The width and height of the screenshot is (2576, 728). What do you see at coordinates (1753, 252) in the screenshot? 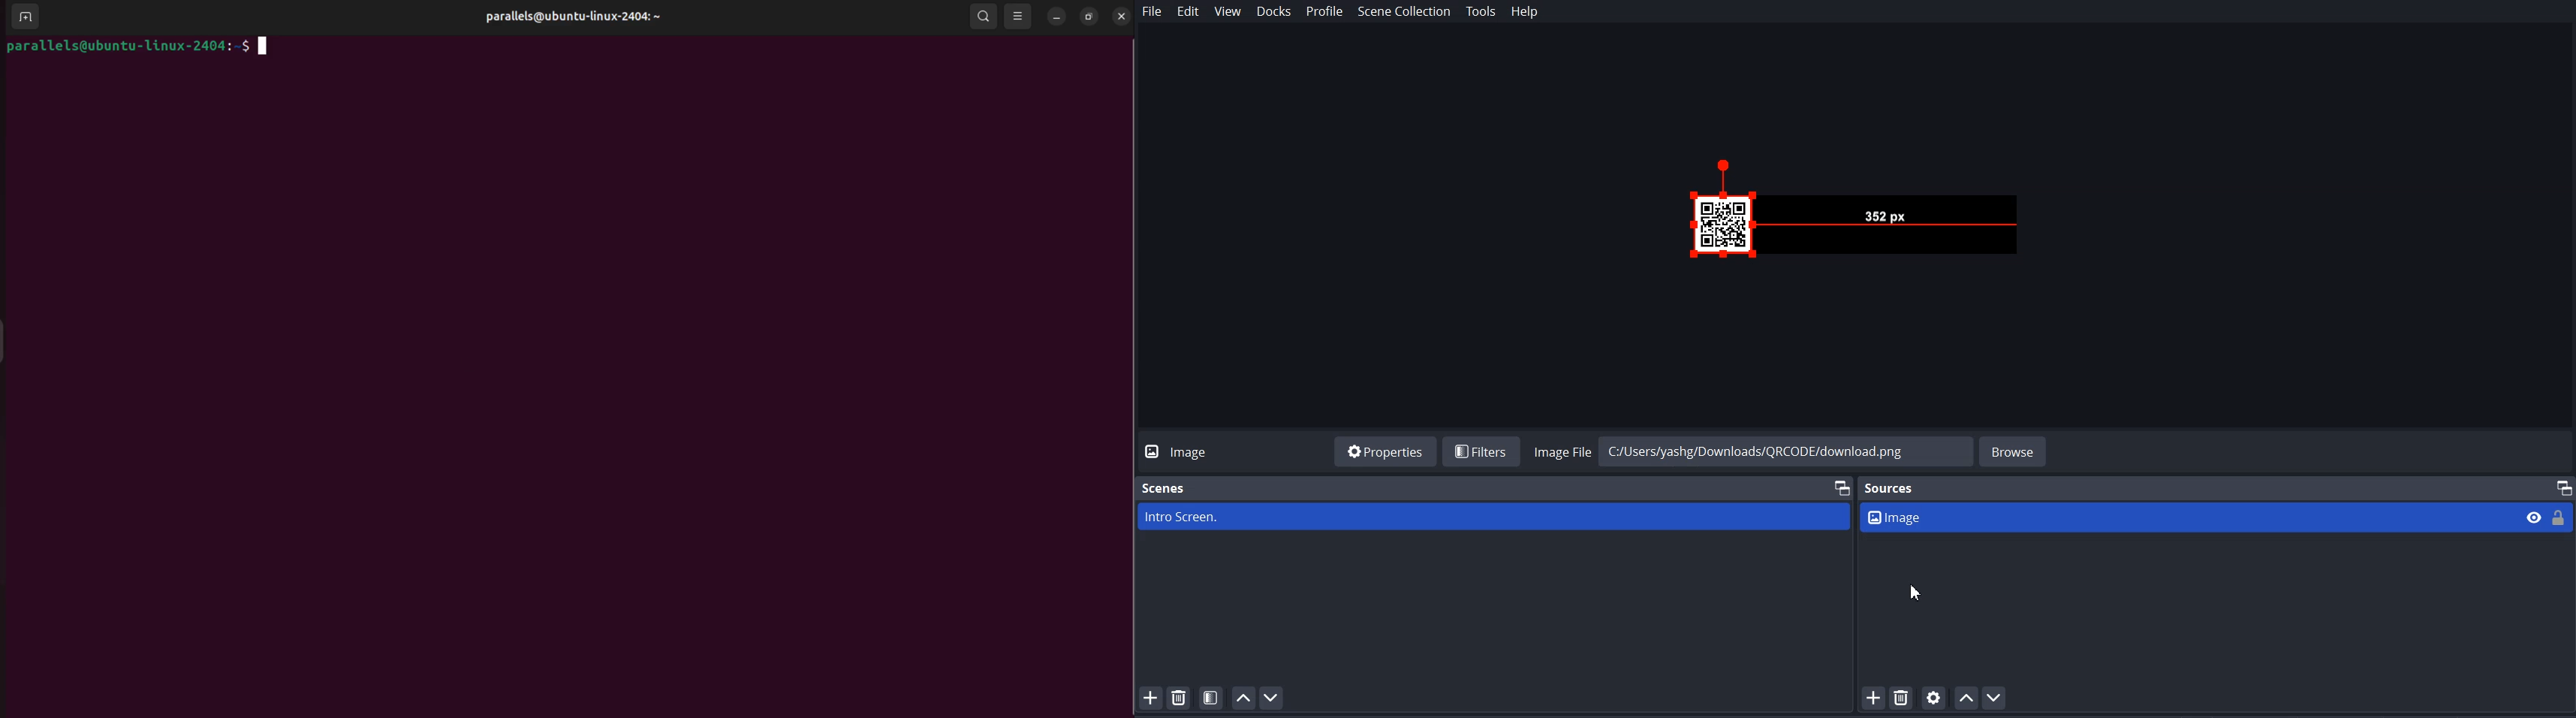
I see `Drag Cursor` at bounding box center [1753, 252].